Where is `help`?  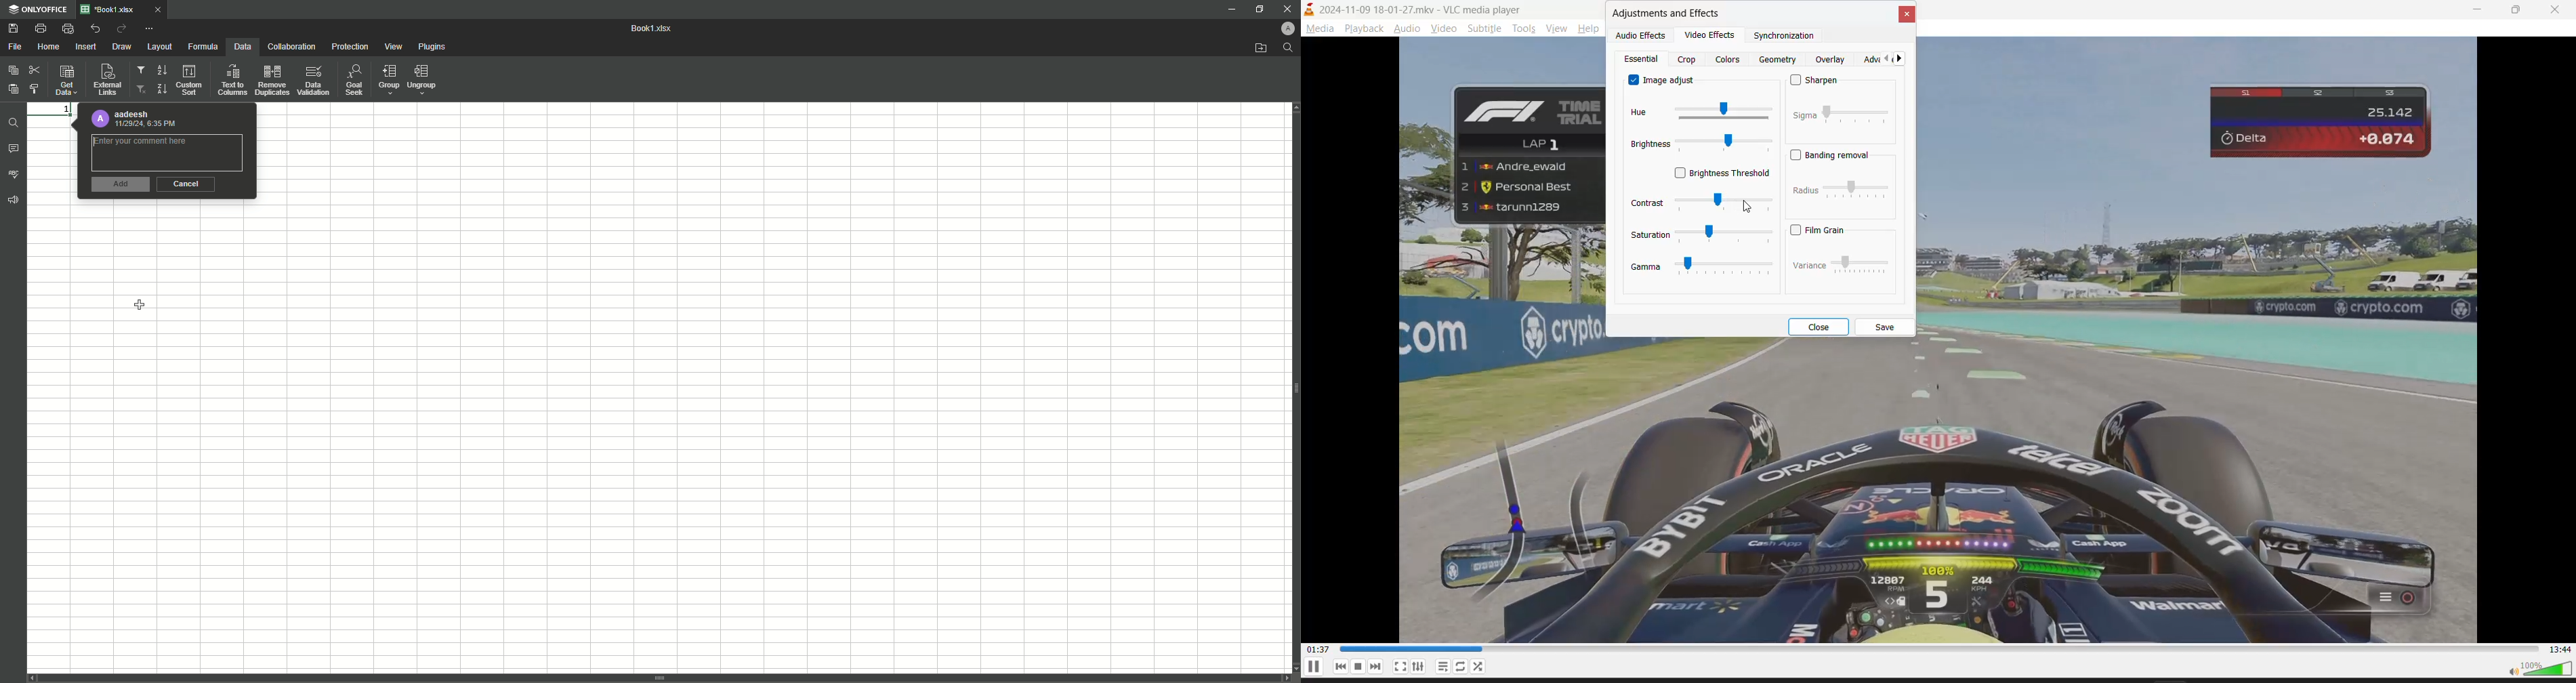 help is located at coordinates (1591, 28).